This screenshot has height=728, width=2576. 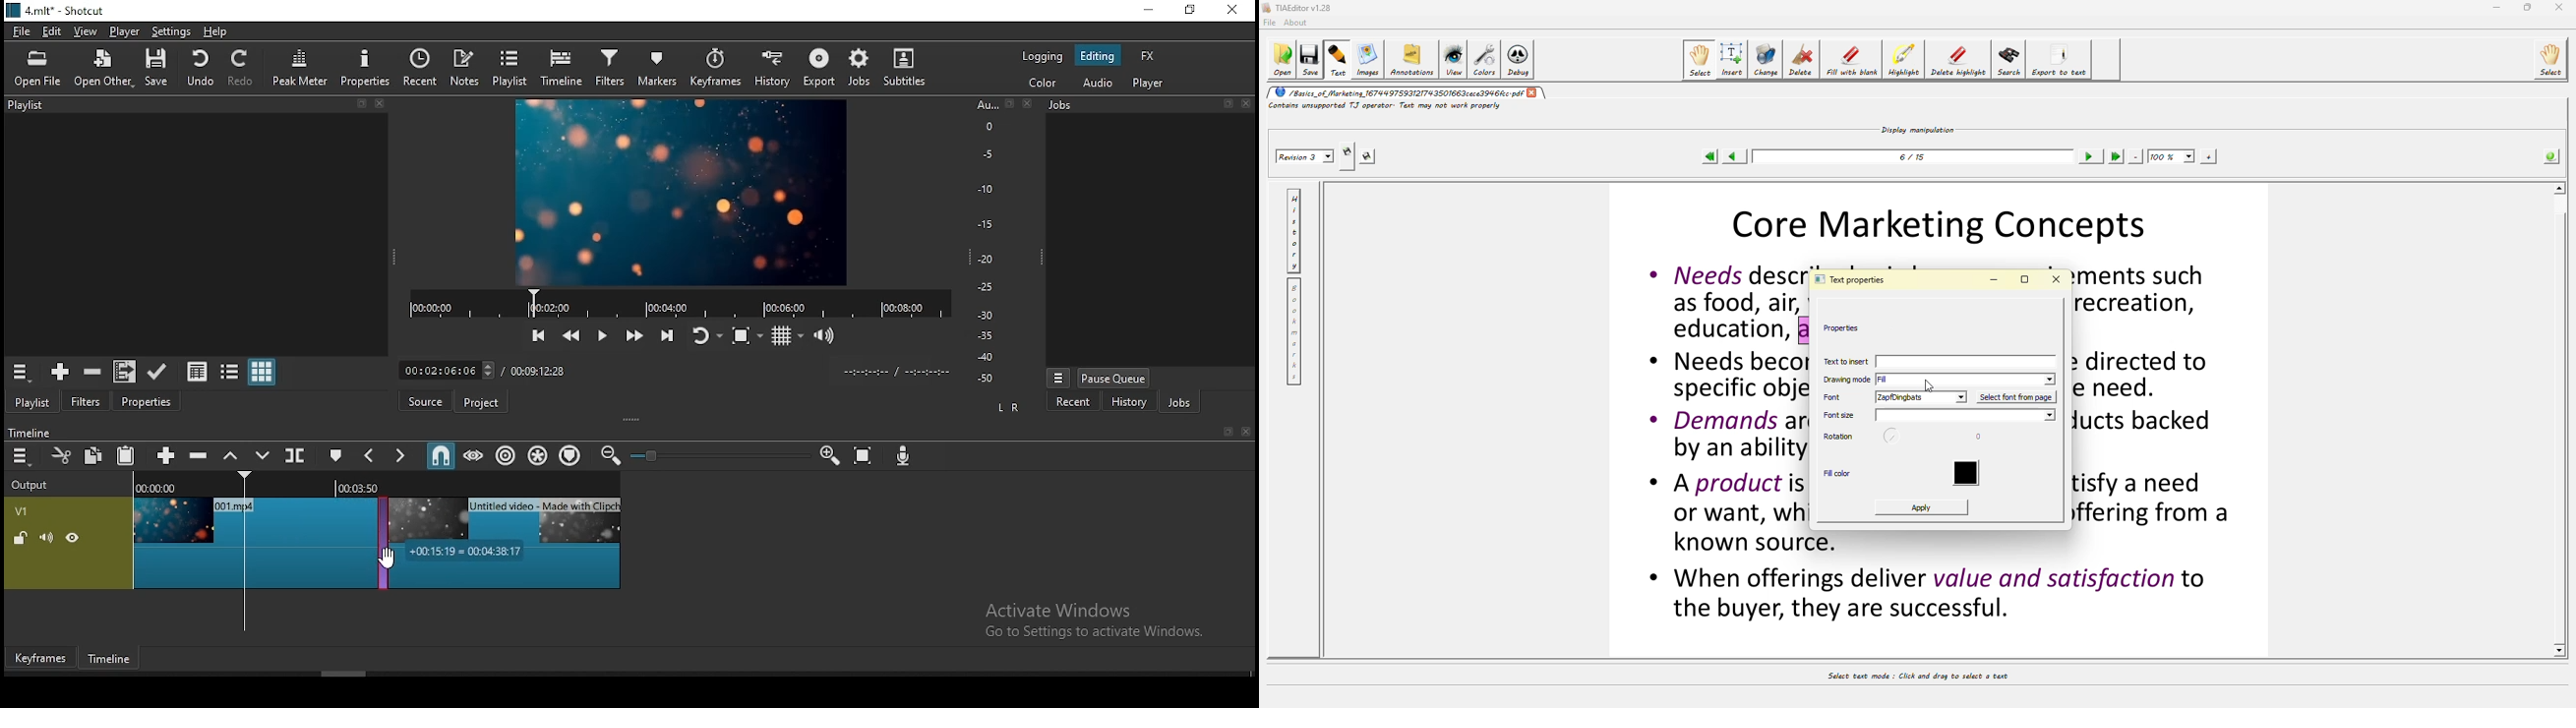 What do you see at coordinates (200, 67) in the screenshot?
I see `undo` at bounding box center [200, 67].